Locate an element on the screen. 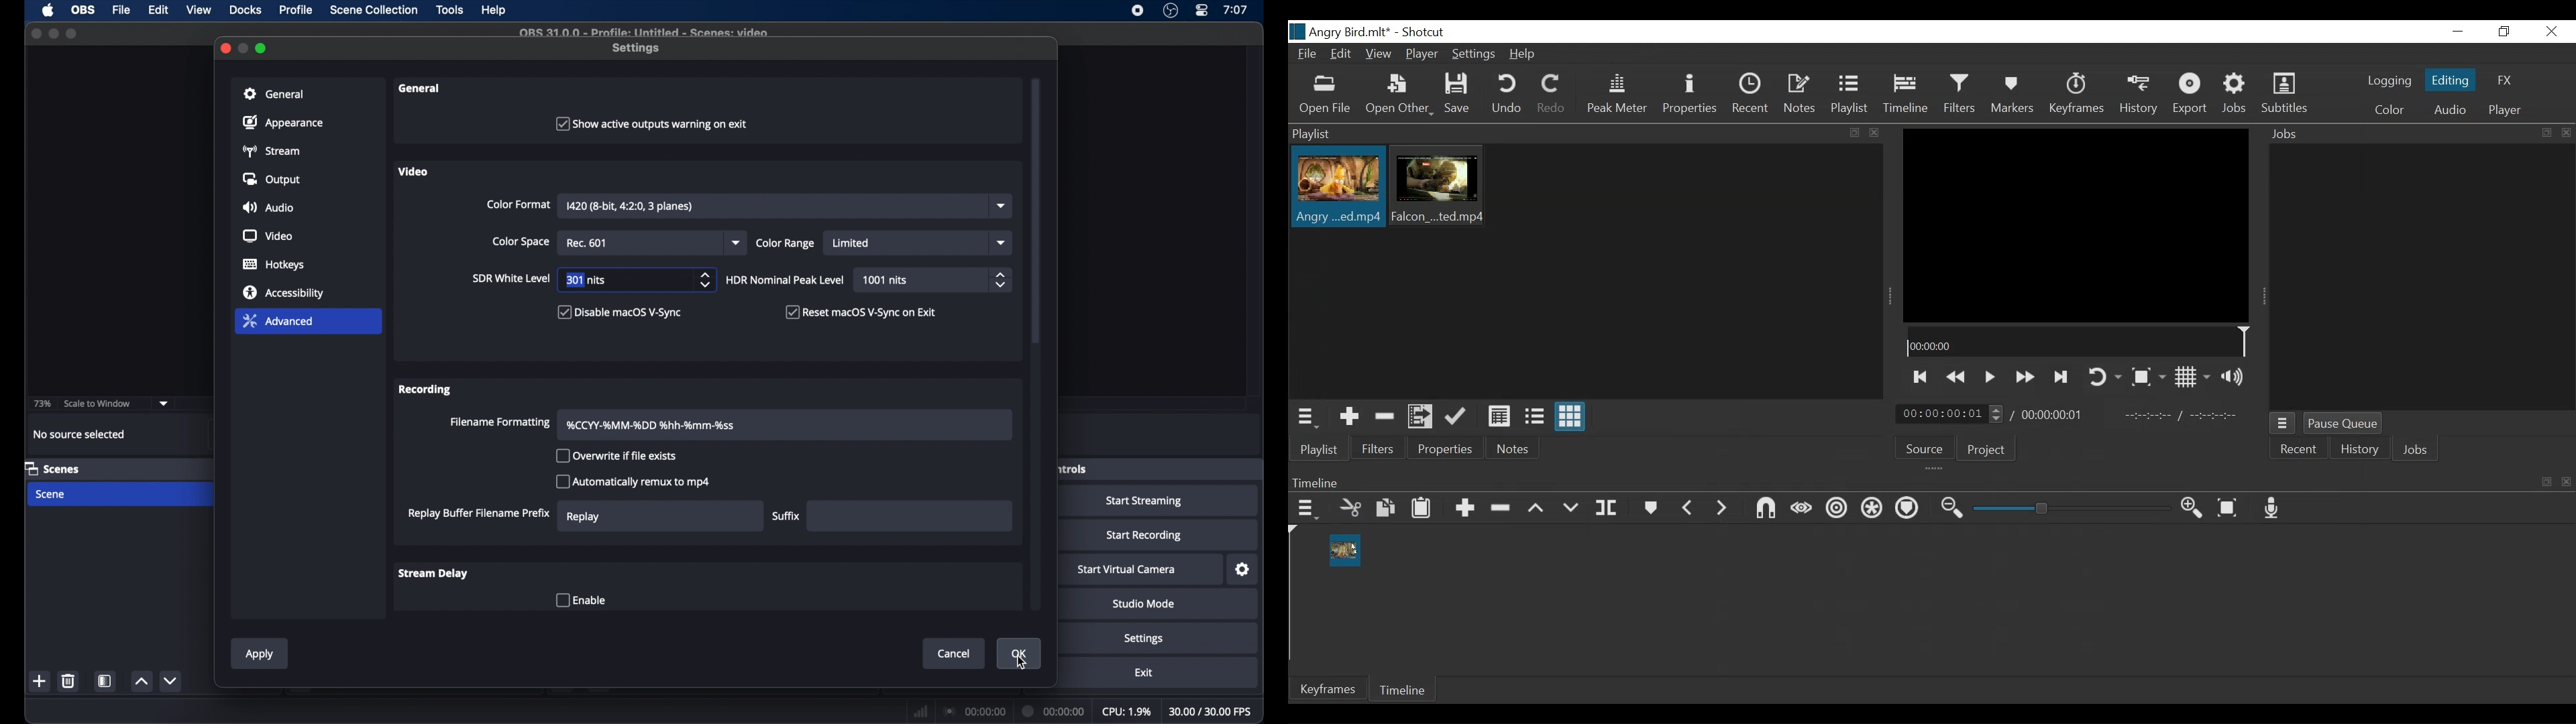 Image resolution: width=2576 pixels, height=728 pixels. start streaming is located at coordinates (1144, 501).